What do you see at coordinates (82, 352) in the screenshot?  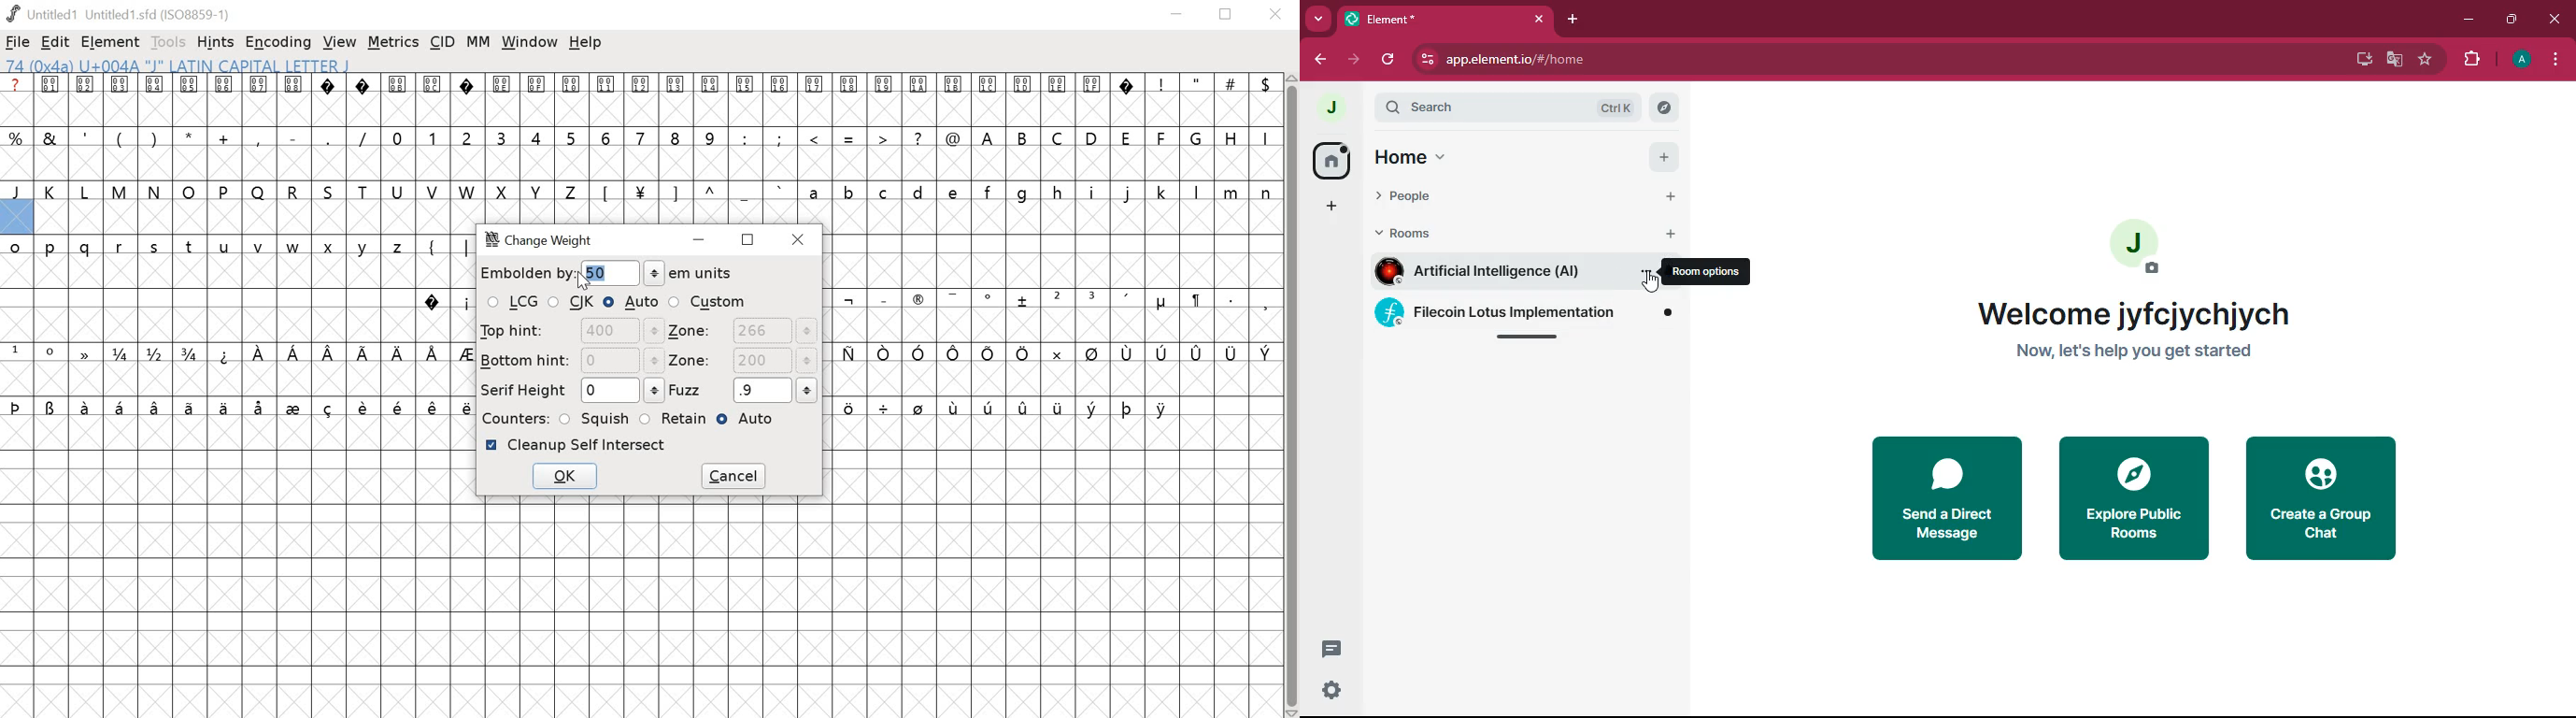 I see `symbol` at bounding box center [82, 352].